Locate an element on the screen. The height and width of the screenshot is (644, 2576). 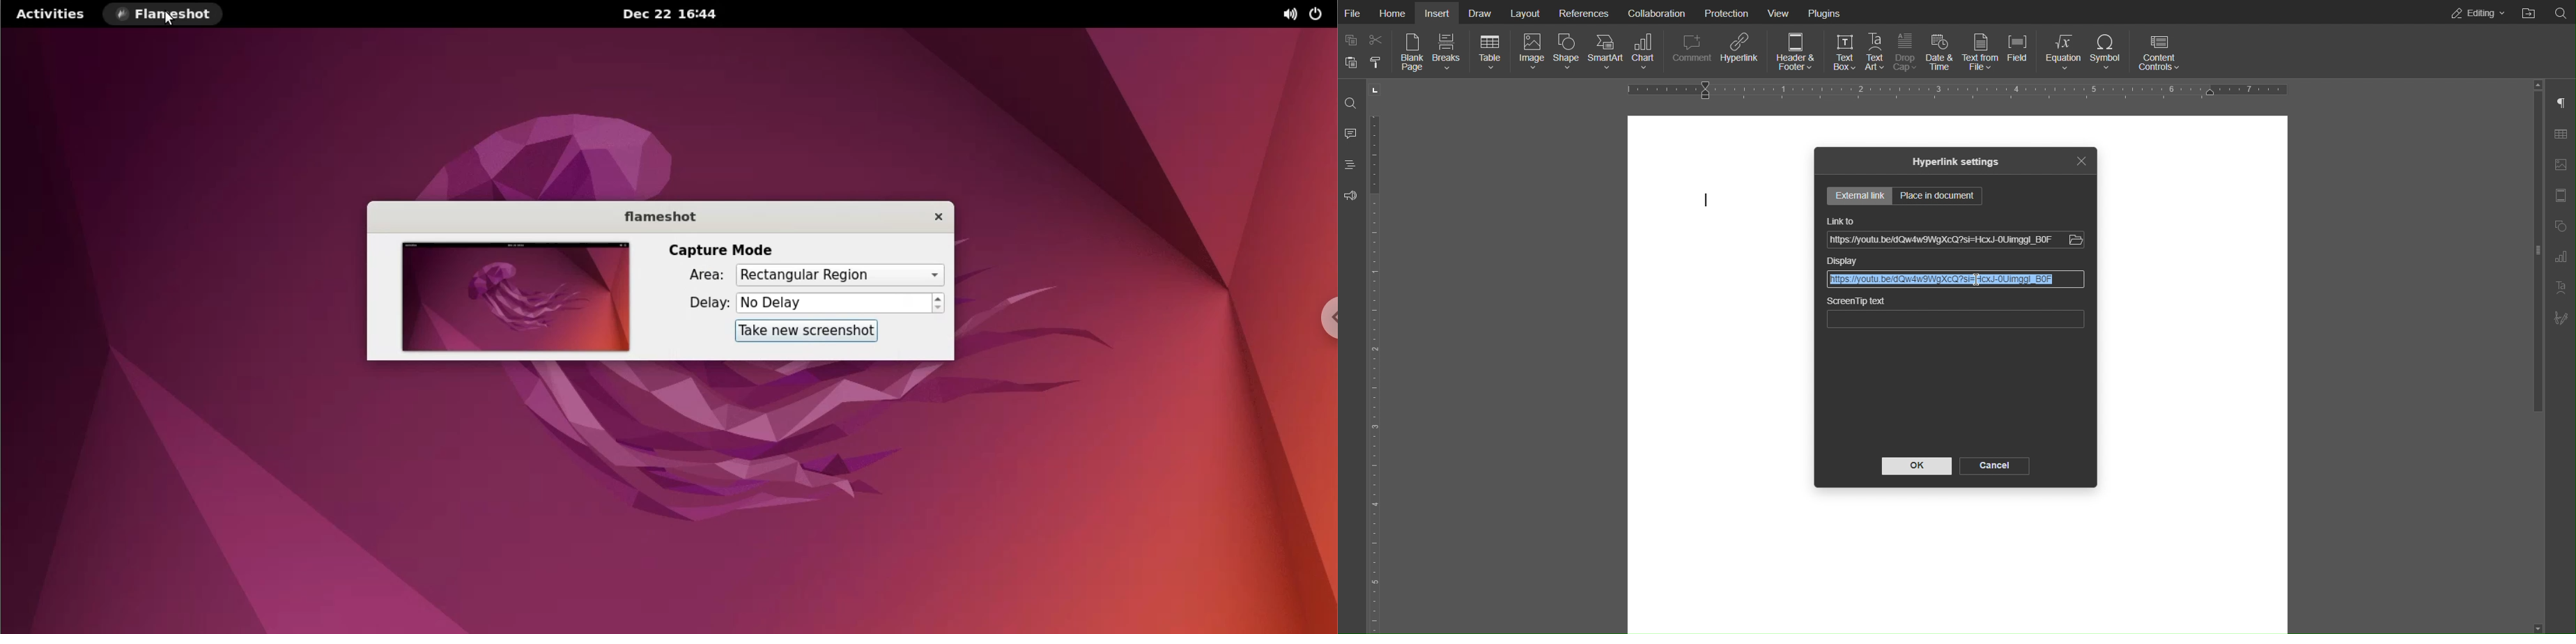
Plugins is located at coordinates (1825, 12).